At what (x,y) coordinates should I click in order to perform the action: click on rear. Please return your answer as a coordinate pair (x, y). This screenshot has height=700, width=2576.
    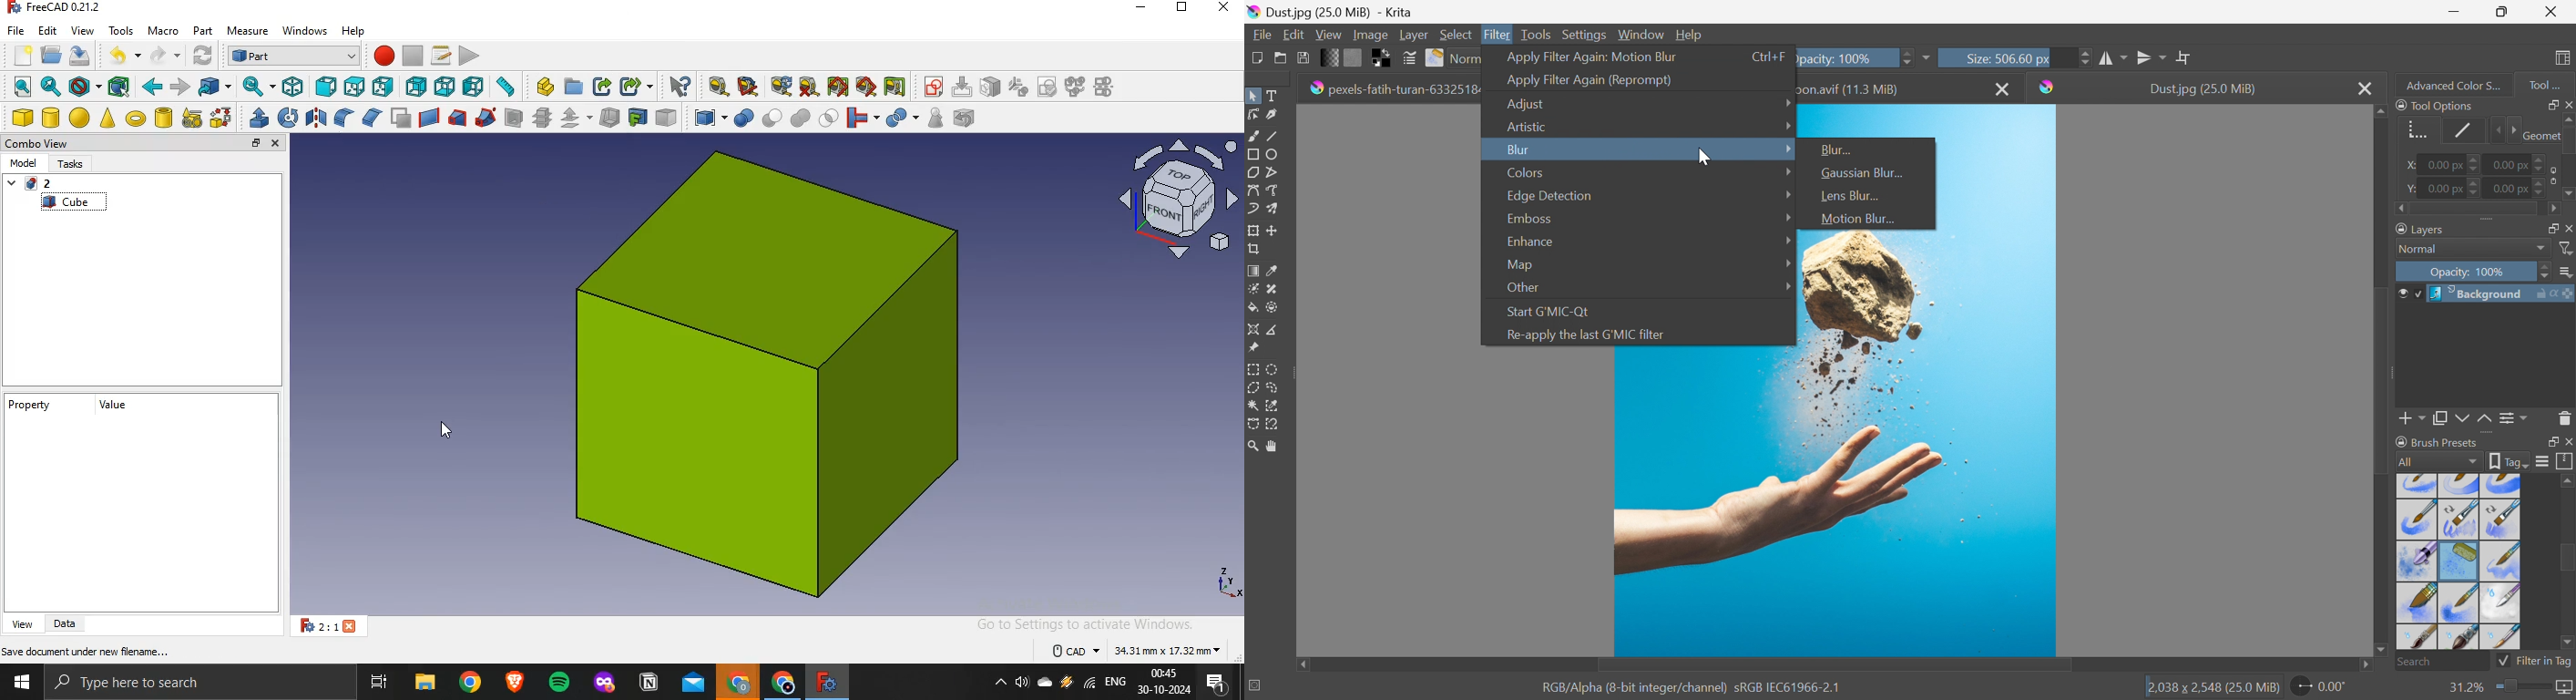
    Looking at the image, I should click on (415, 87).